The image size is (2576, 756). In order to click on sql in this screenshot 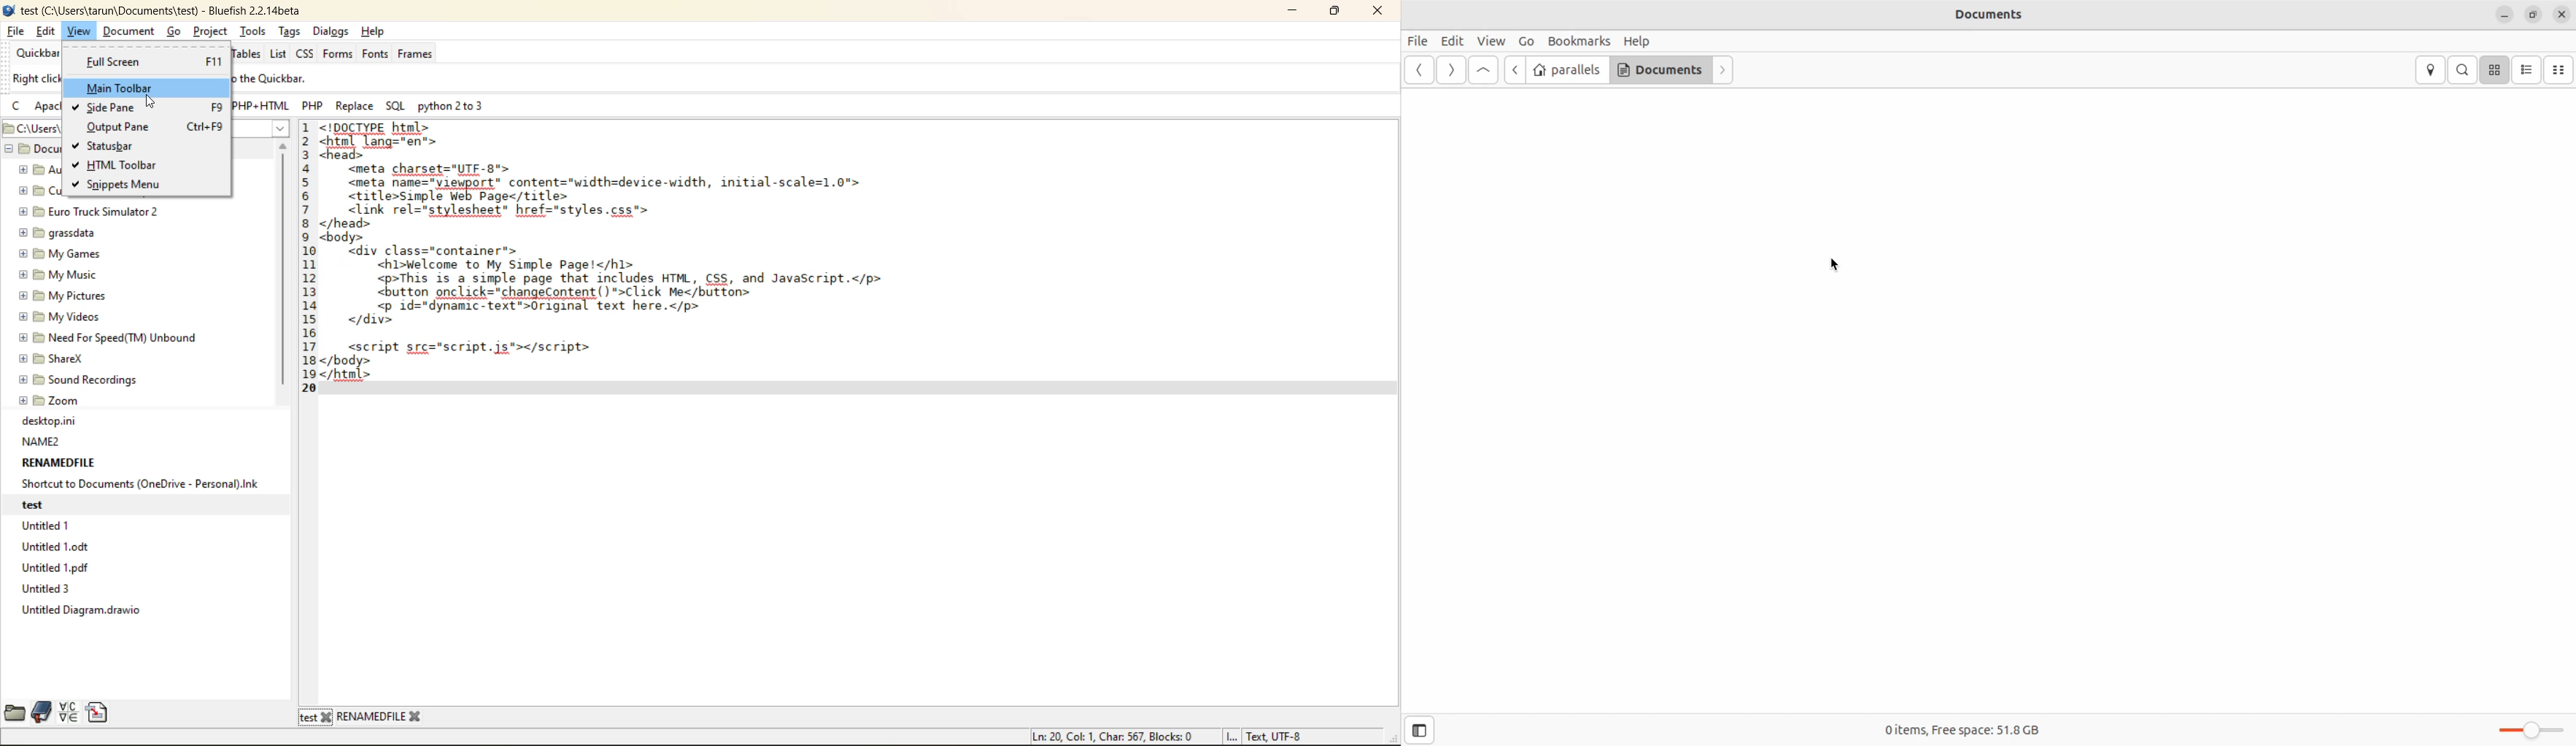, I will do `click(399, 106)`.